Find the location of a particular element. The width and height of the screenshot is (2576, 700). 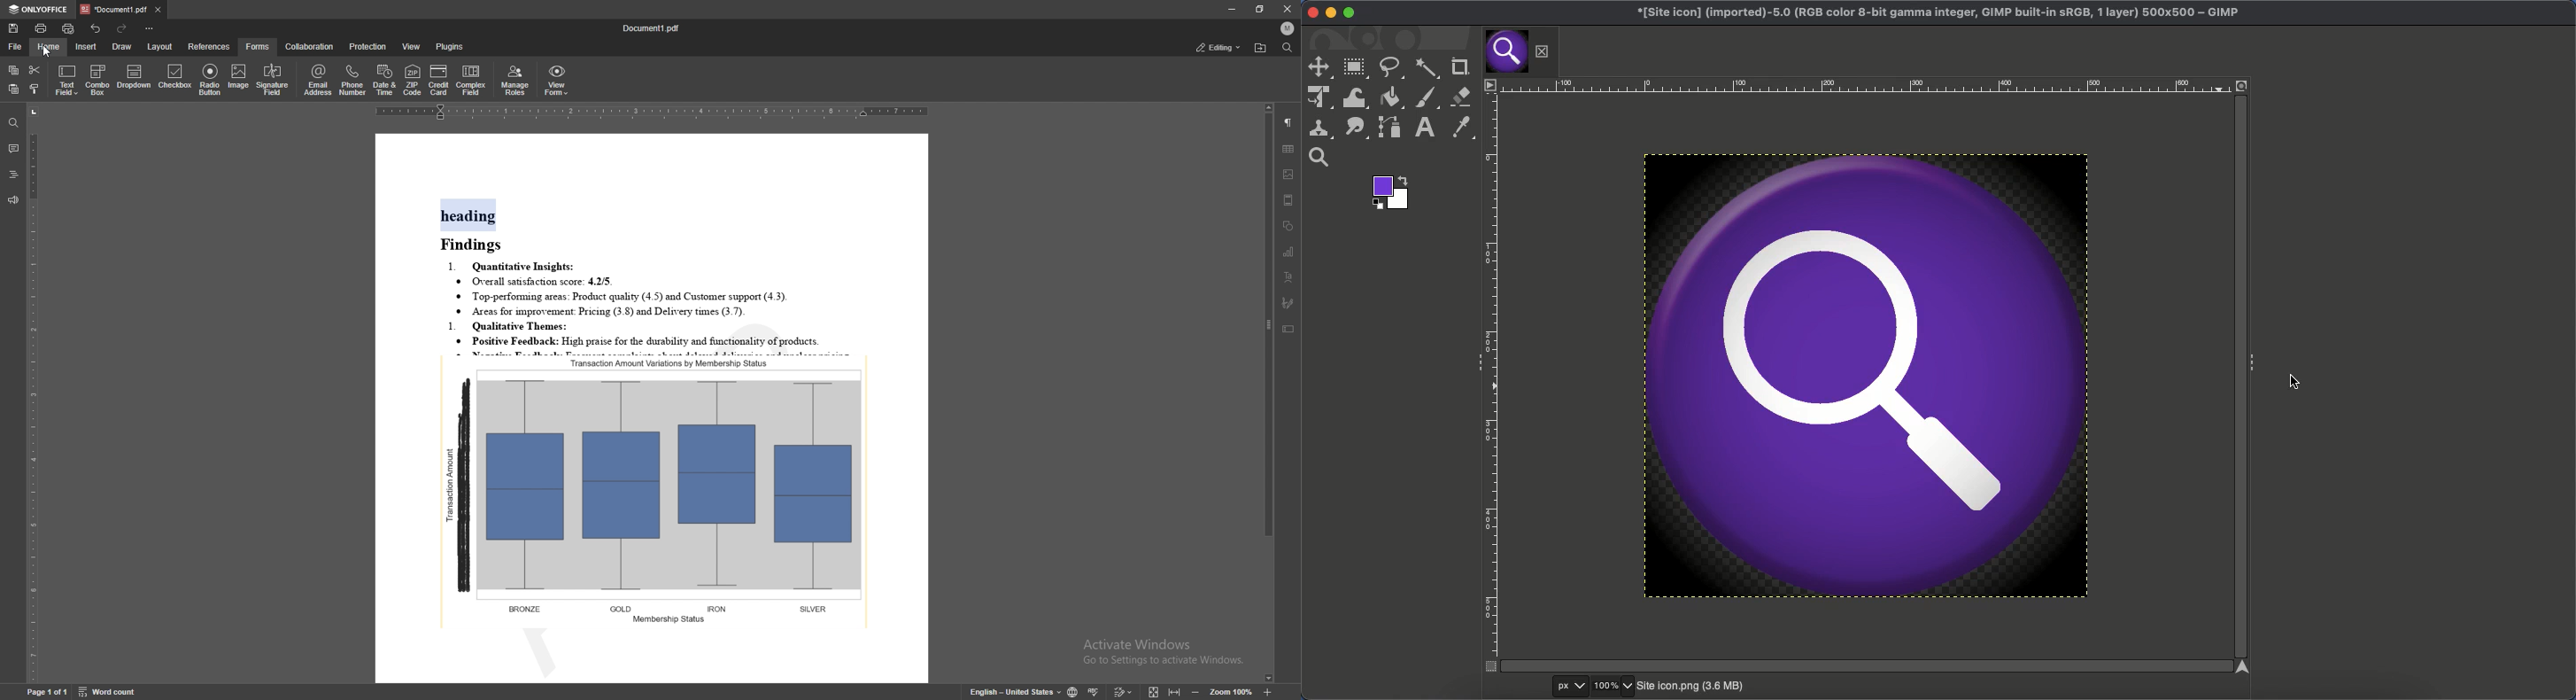

fit to width is located at coordinates (1175, 693).